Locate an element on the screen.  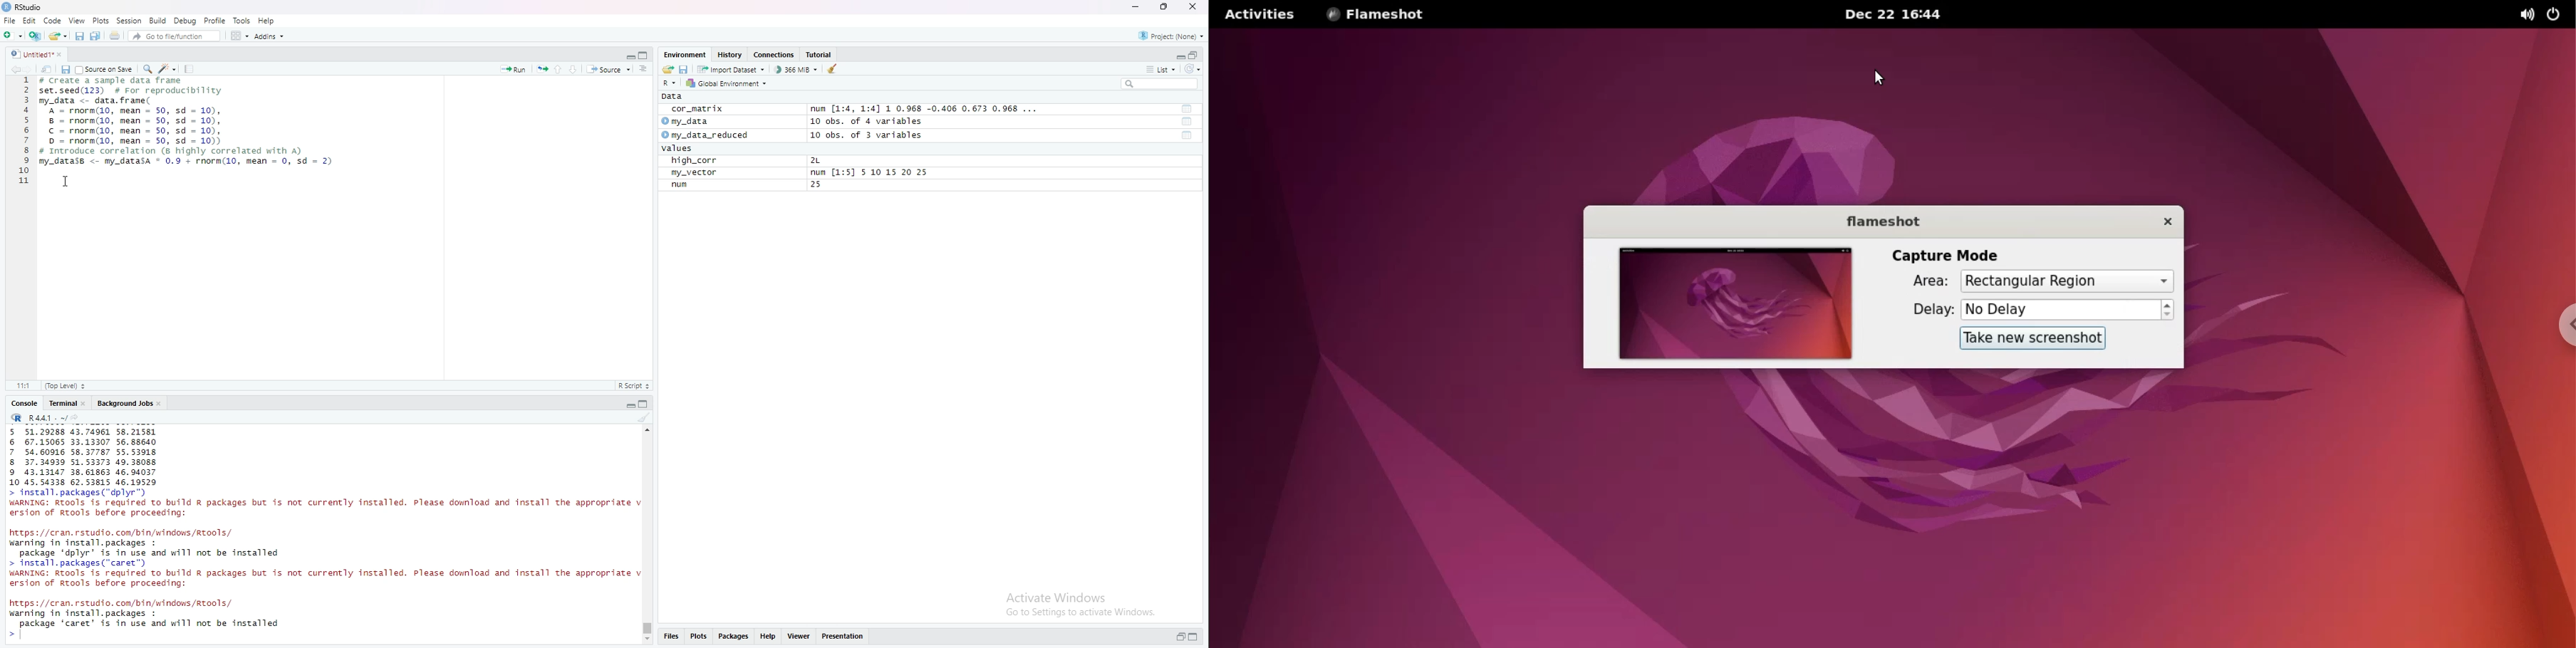
Environment  is located at coordinates (686, 54).